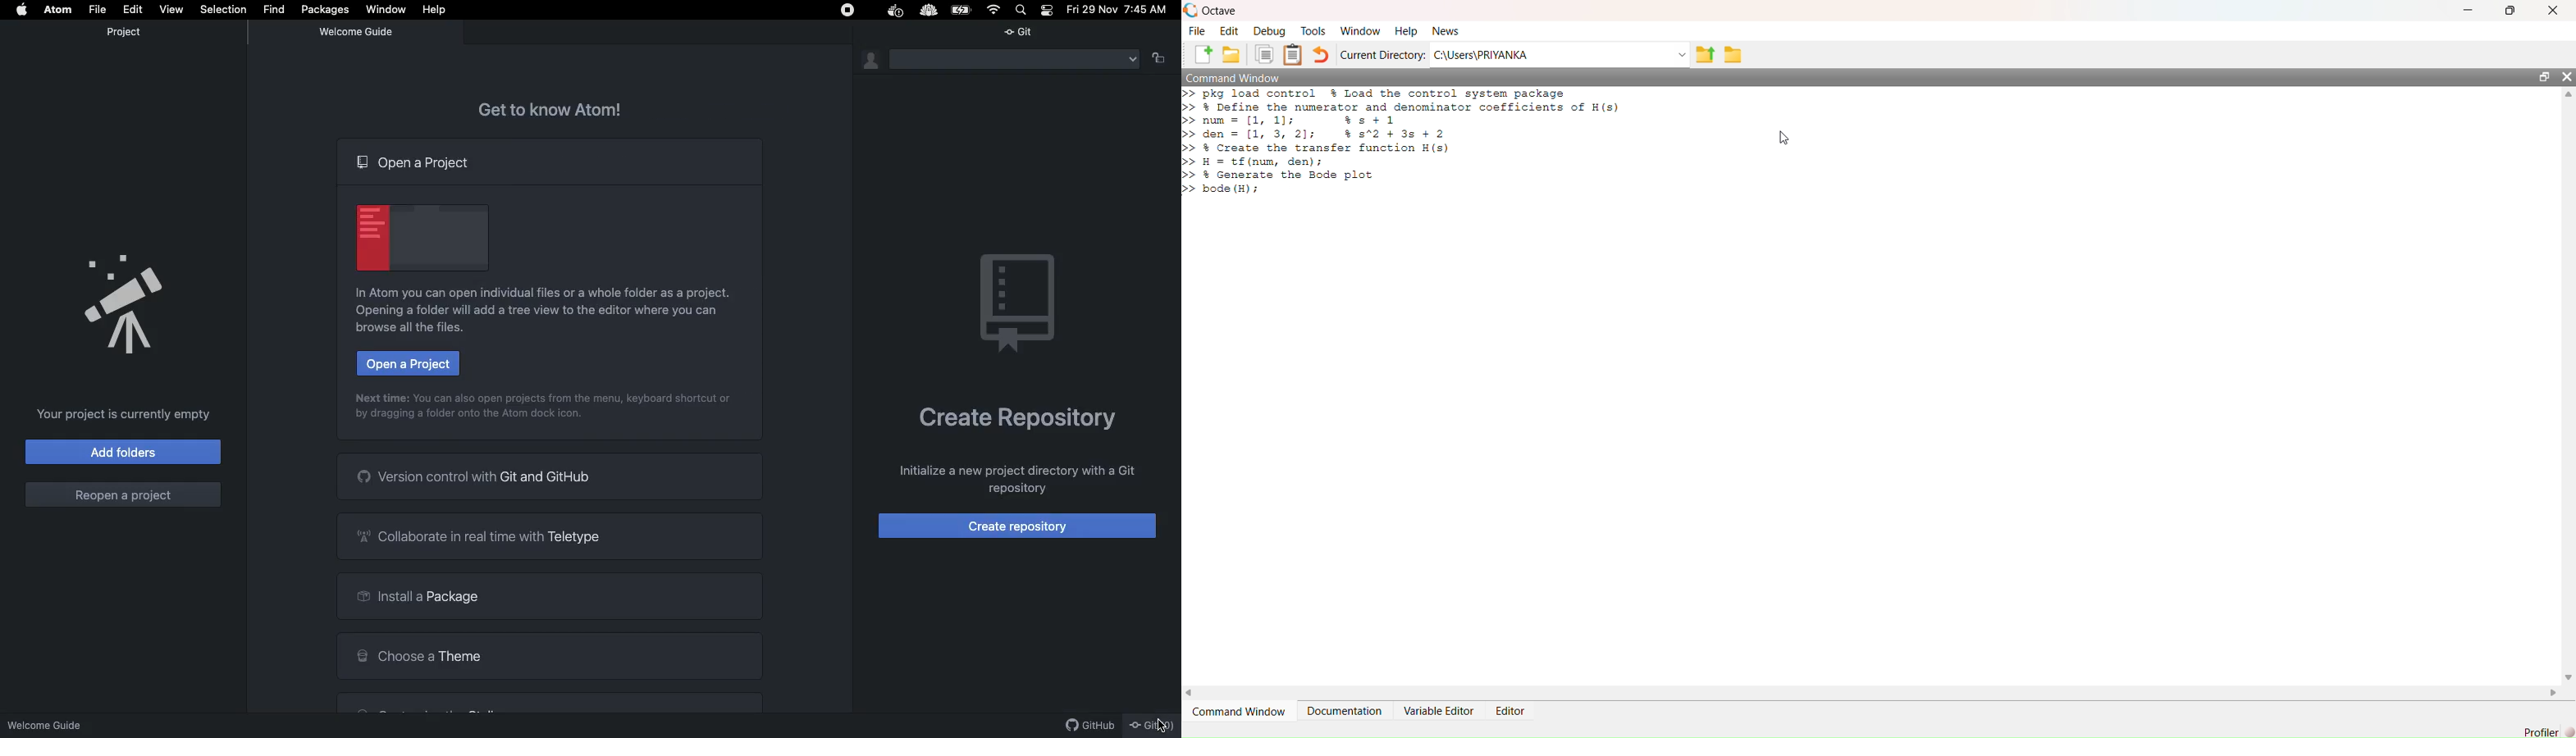 This screenshot has width=2576, height=756. Describe the element at coordinates (866, 60) in the screenshot. I see `Git identity` at that location.